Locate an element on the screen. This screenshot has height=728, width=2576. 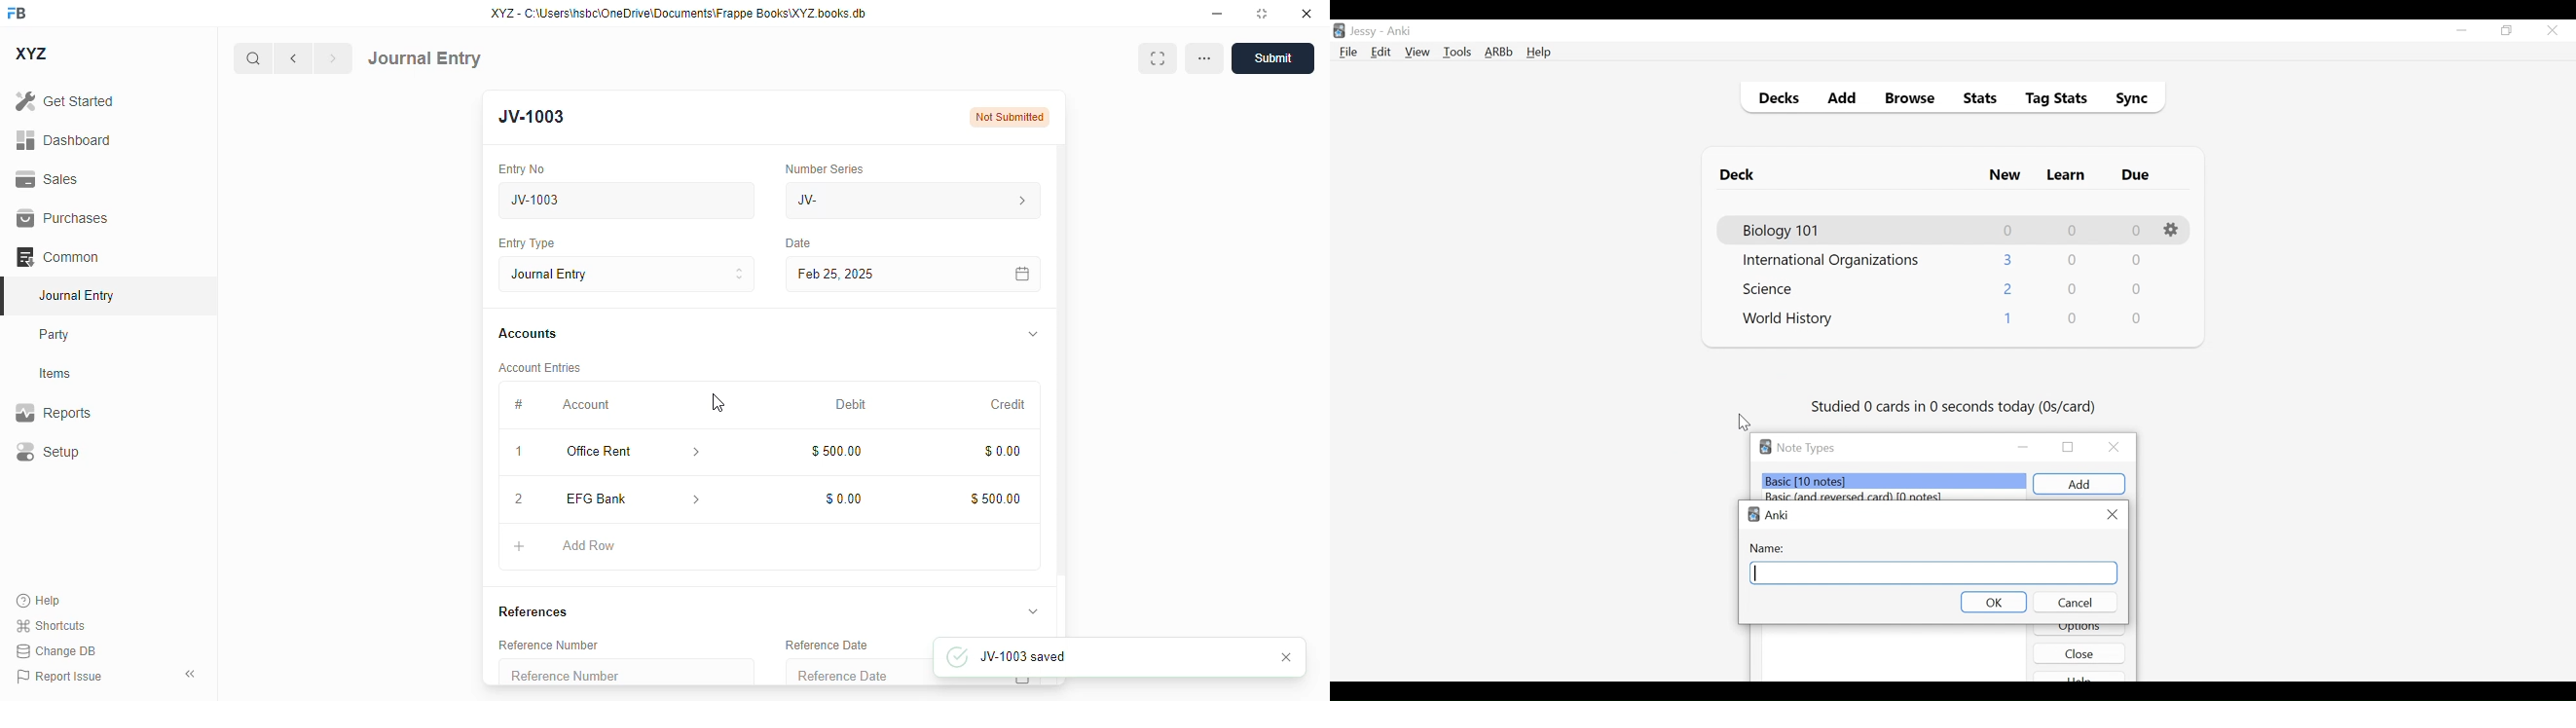
account information is located at coordinates (698, 499).